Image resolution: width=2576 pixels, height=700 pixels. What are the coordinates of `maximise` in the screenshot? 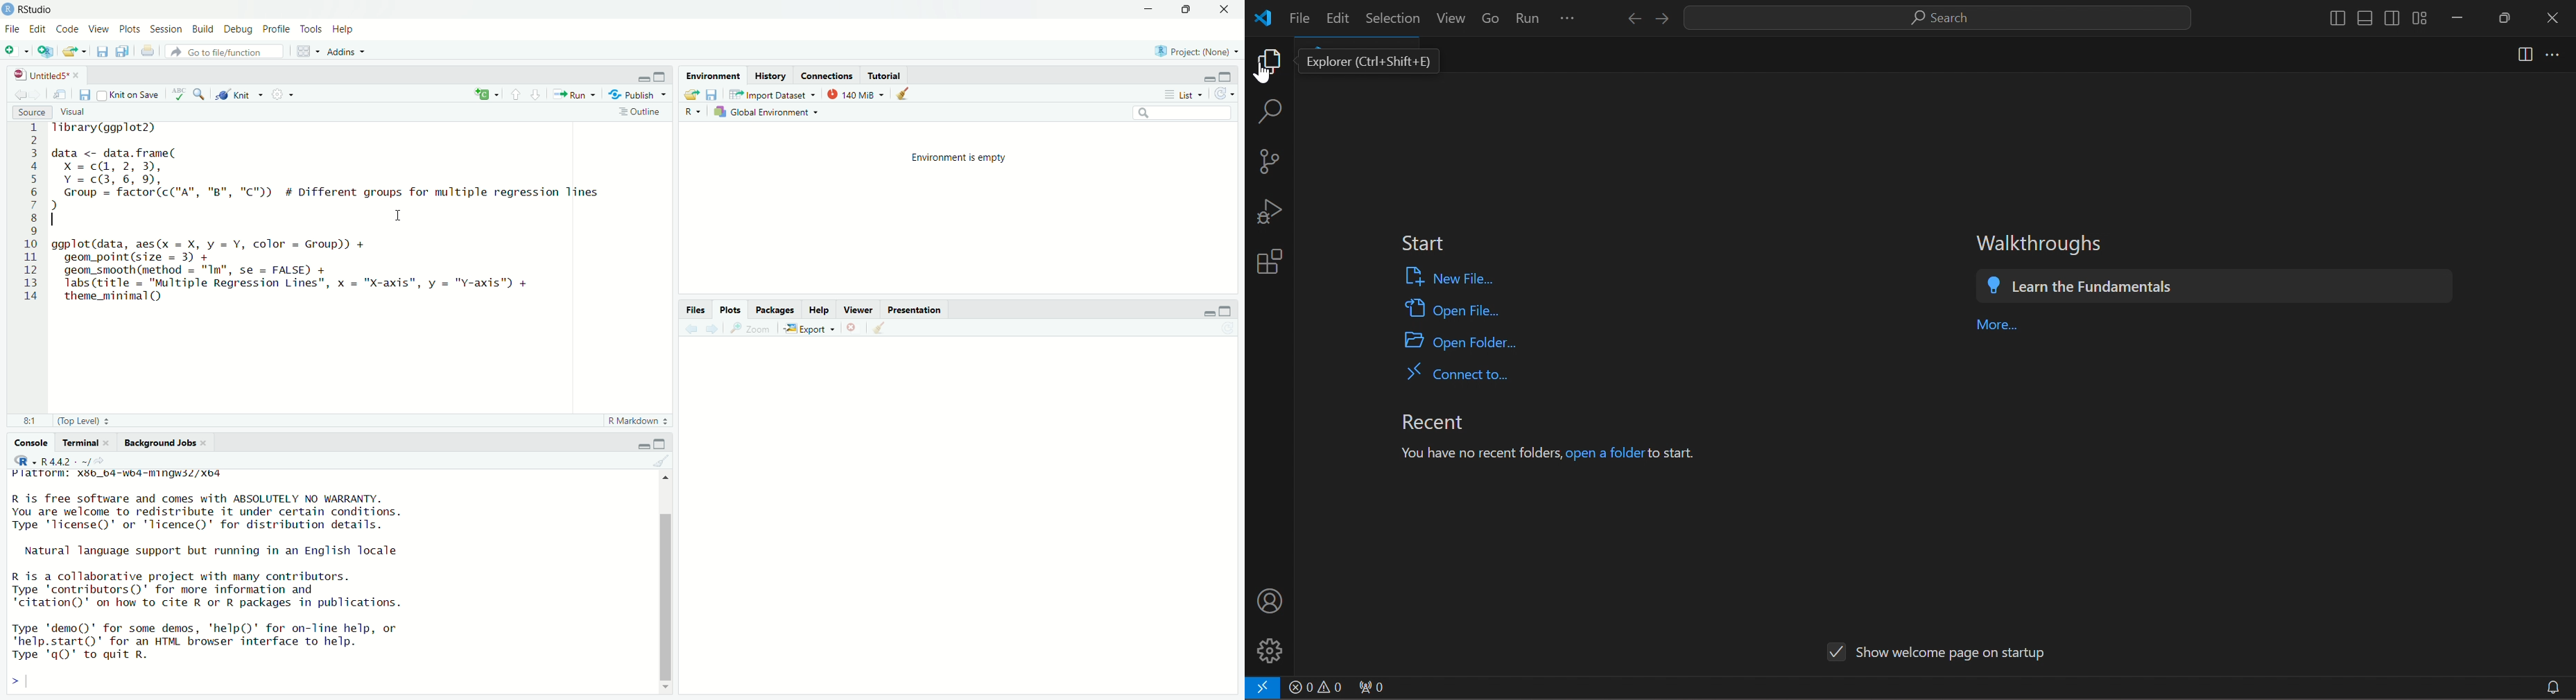 It's located at (1230, 310).